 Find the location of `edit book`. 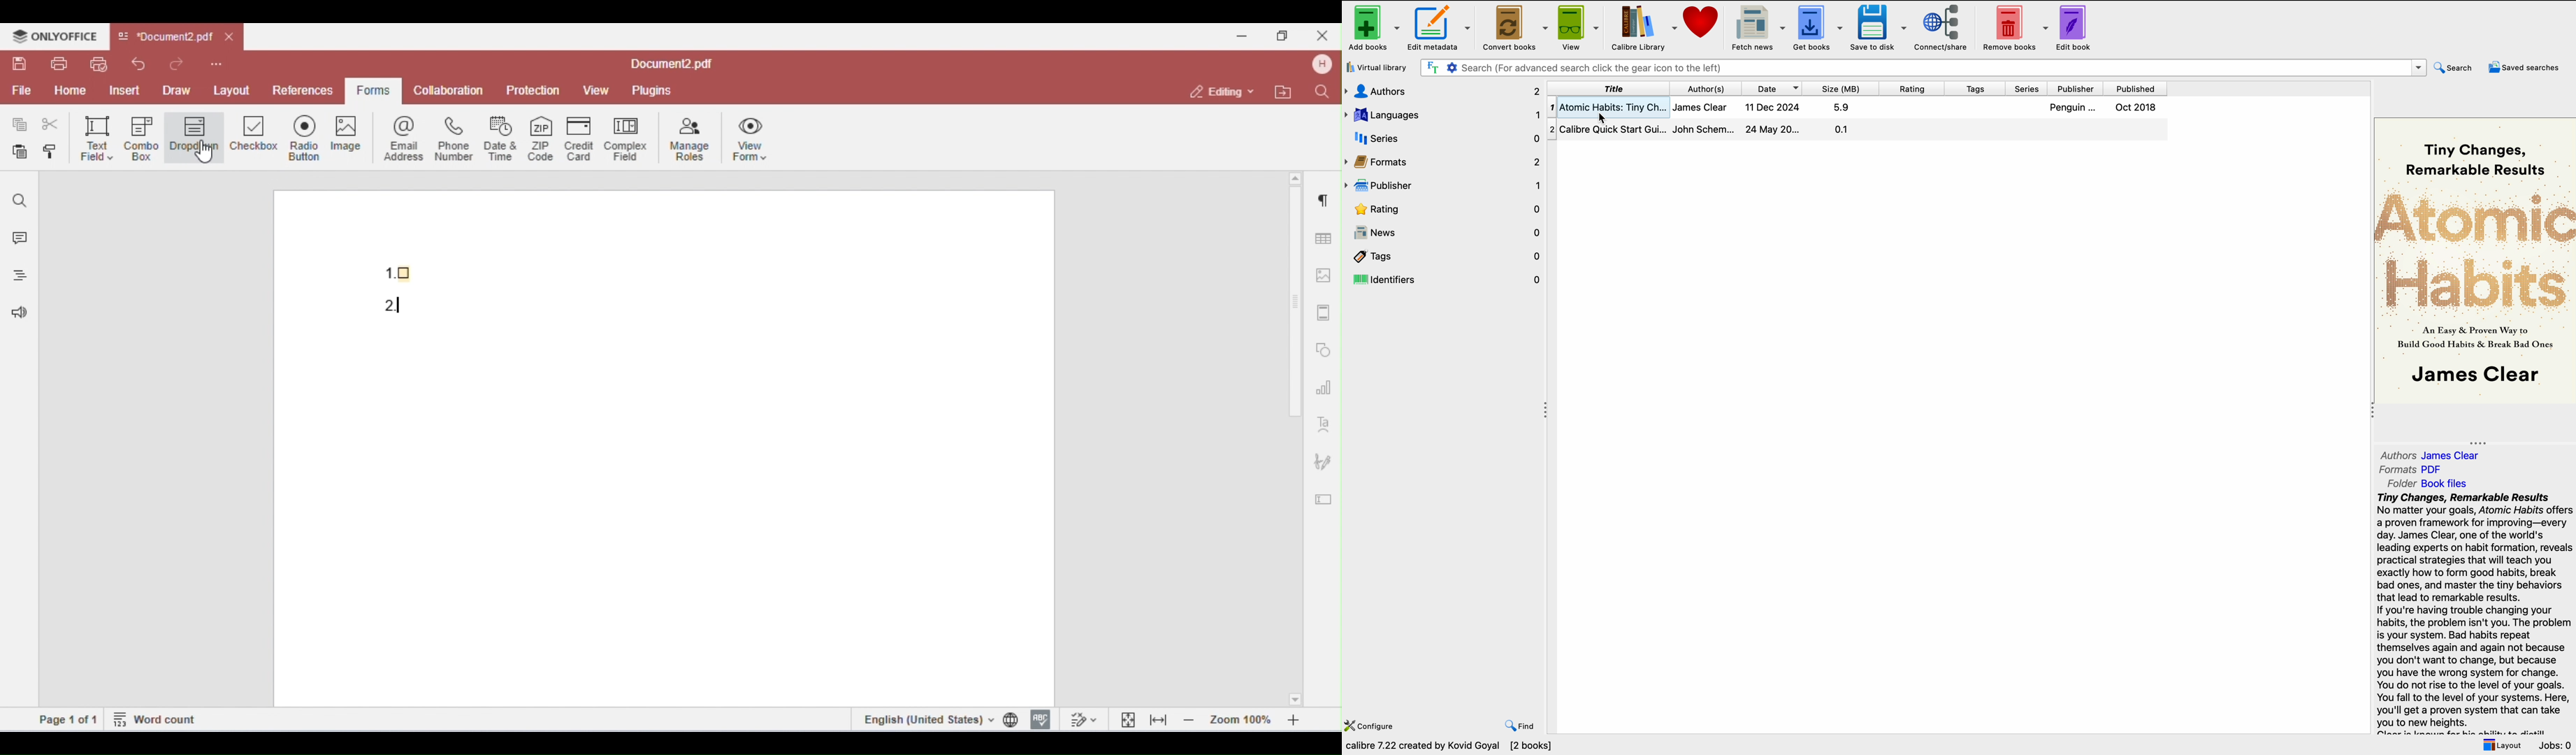

edit book is located at coordinates (2074, 29).